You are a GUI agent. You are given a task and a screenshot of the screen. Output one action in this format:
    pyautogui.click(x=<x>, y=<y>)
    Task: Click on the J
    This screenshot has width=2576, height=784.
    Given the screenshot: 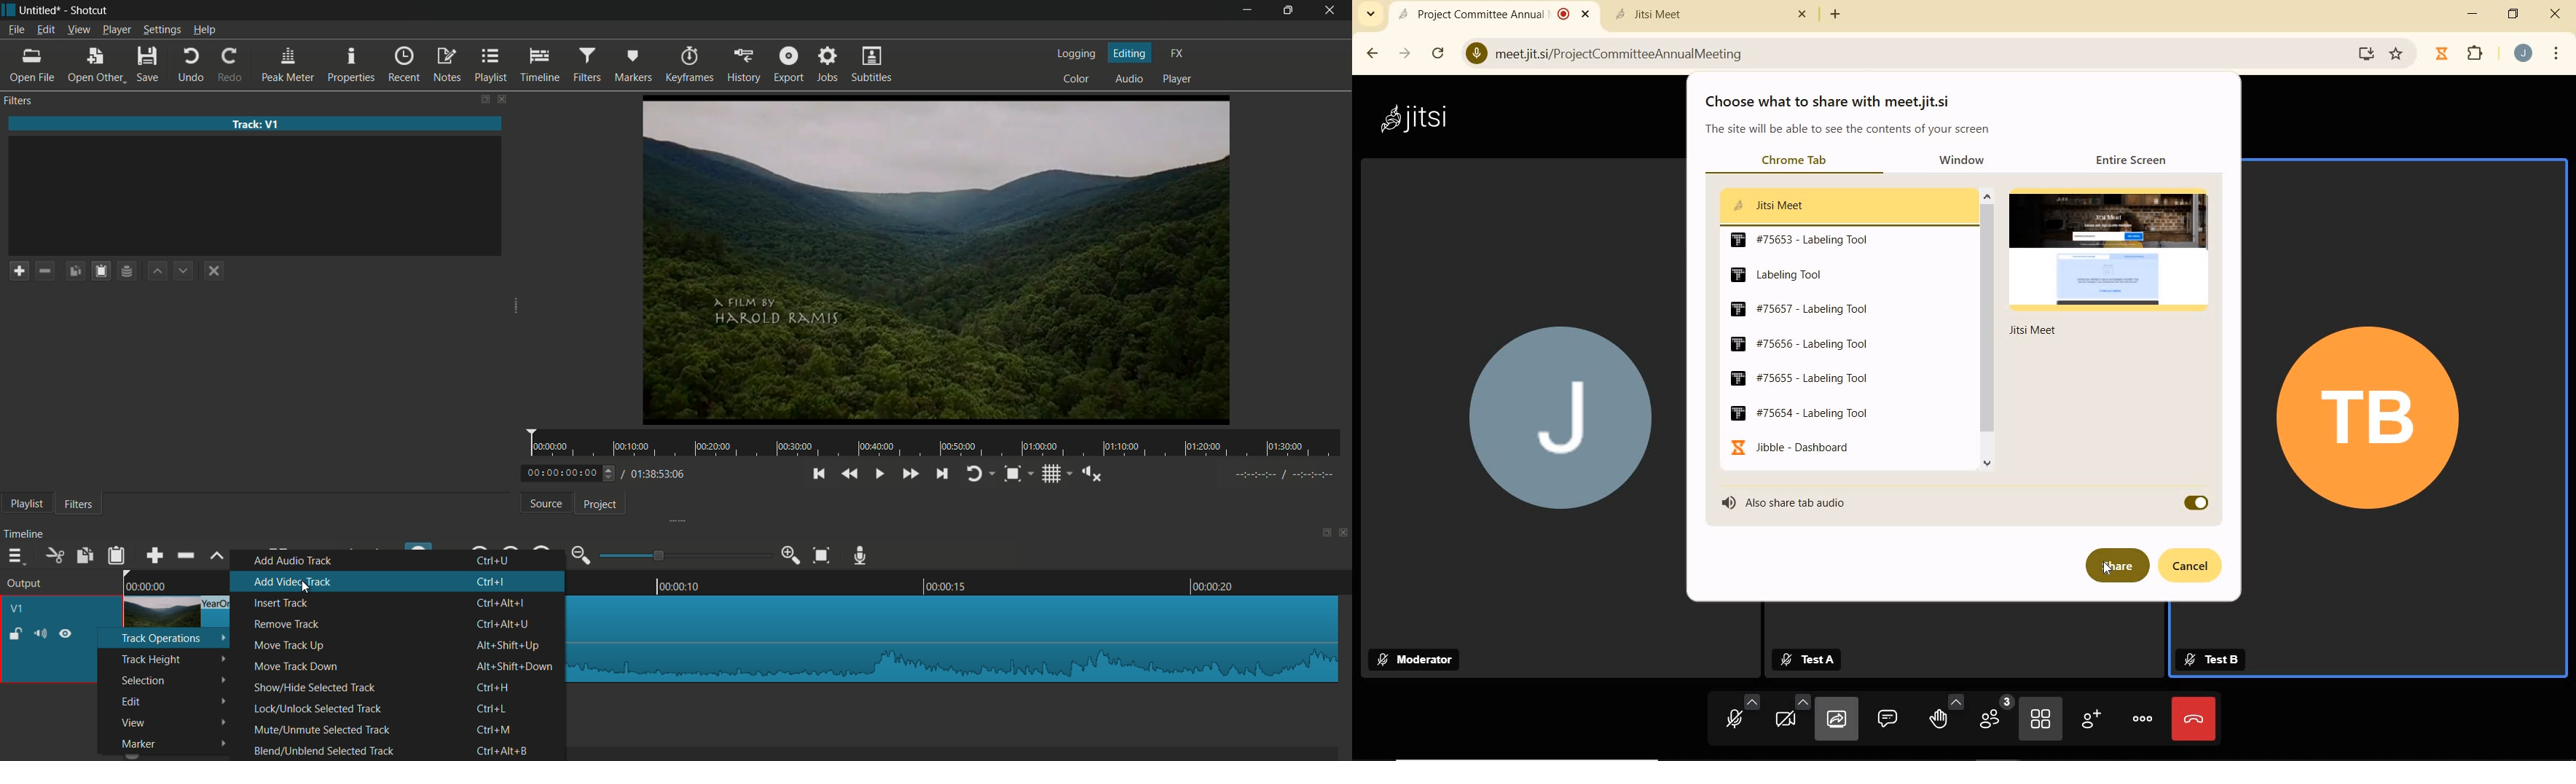 What is the action you would take?
    pyautogui.click(x=1553, y=423)
    